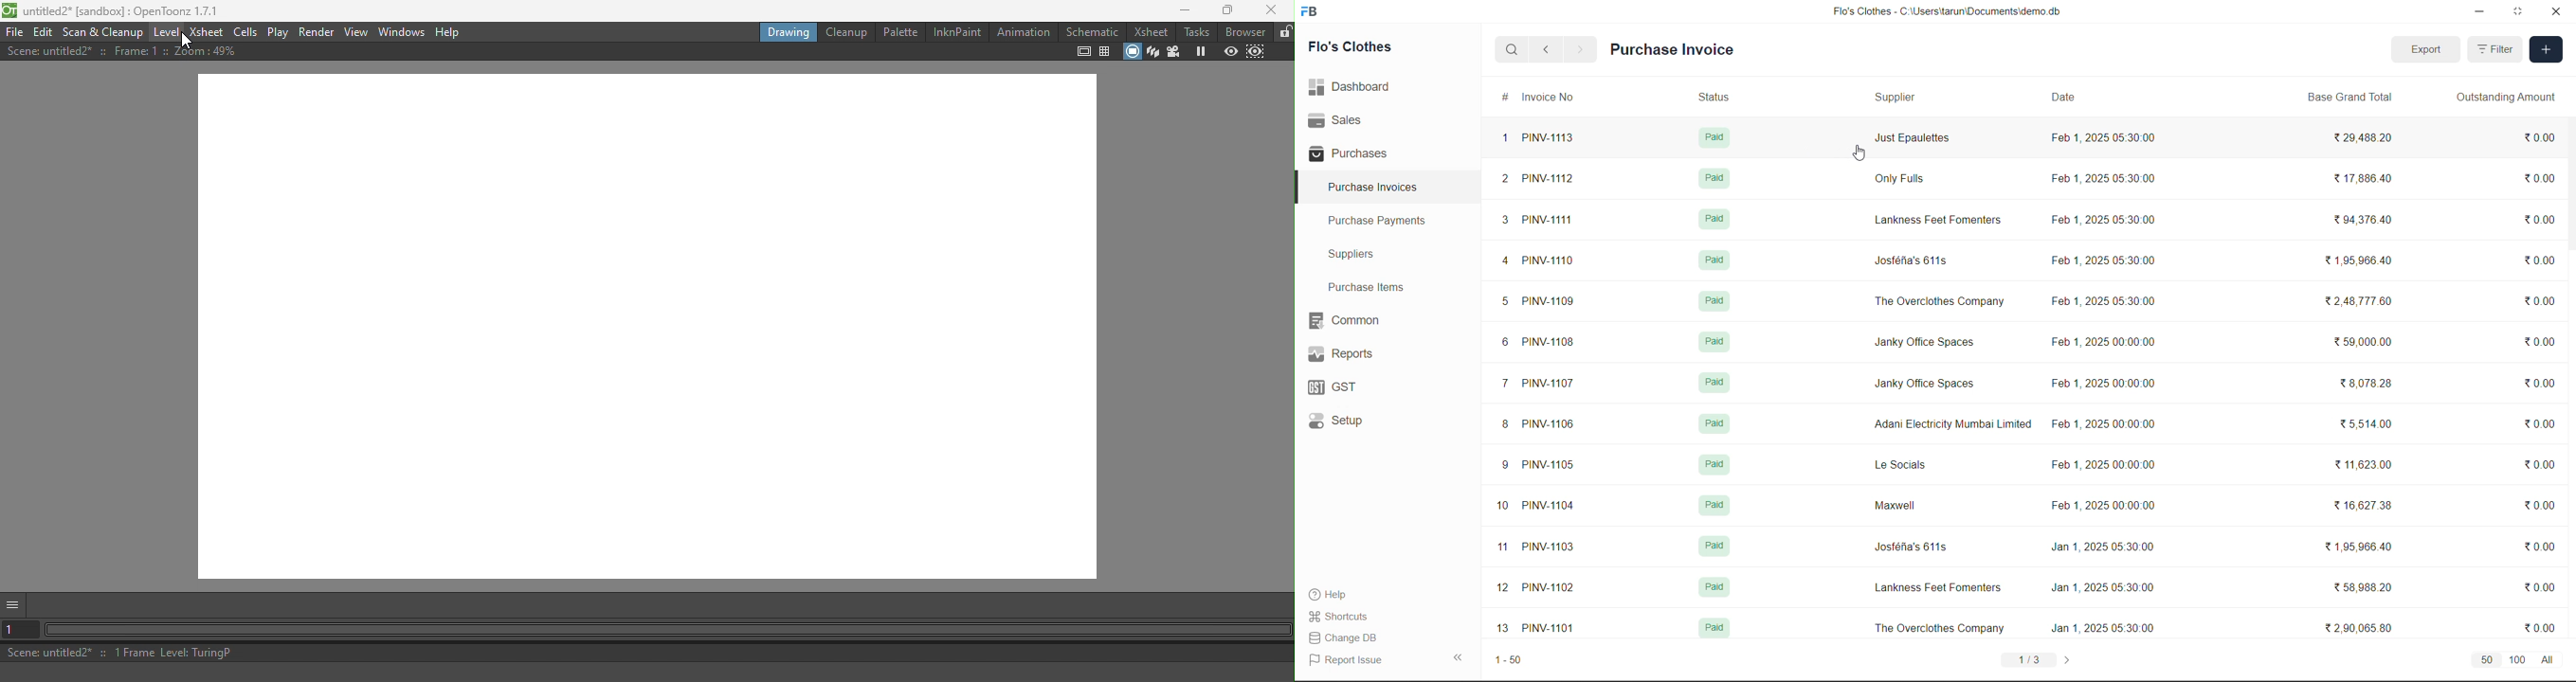 The height and width of the screenshot is (700, 2576). I want to click on Feb 1, 2025 00:00:00, so click(2100, 340).